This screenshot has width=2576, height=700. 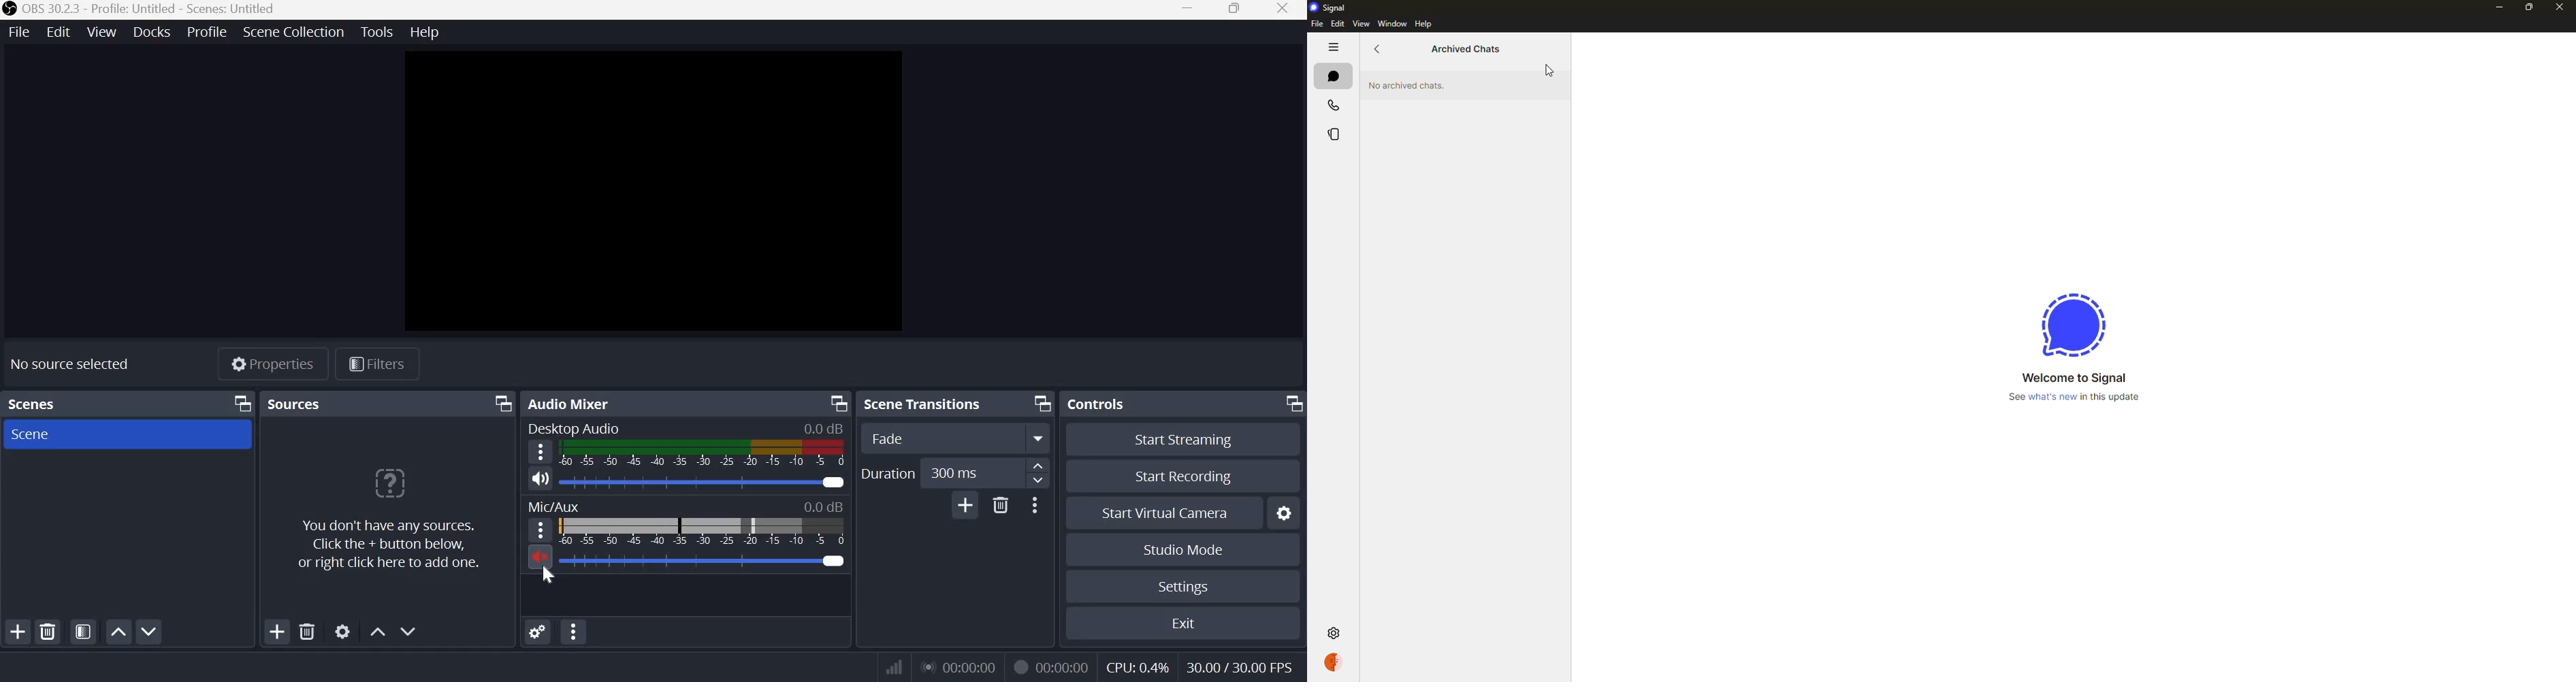 What do you see at coordinates (895, 666) in the screenshot?
I see `Connection Status Indicator` at bounding box center [895, 666].